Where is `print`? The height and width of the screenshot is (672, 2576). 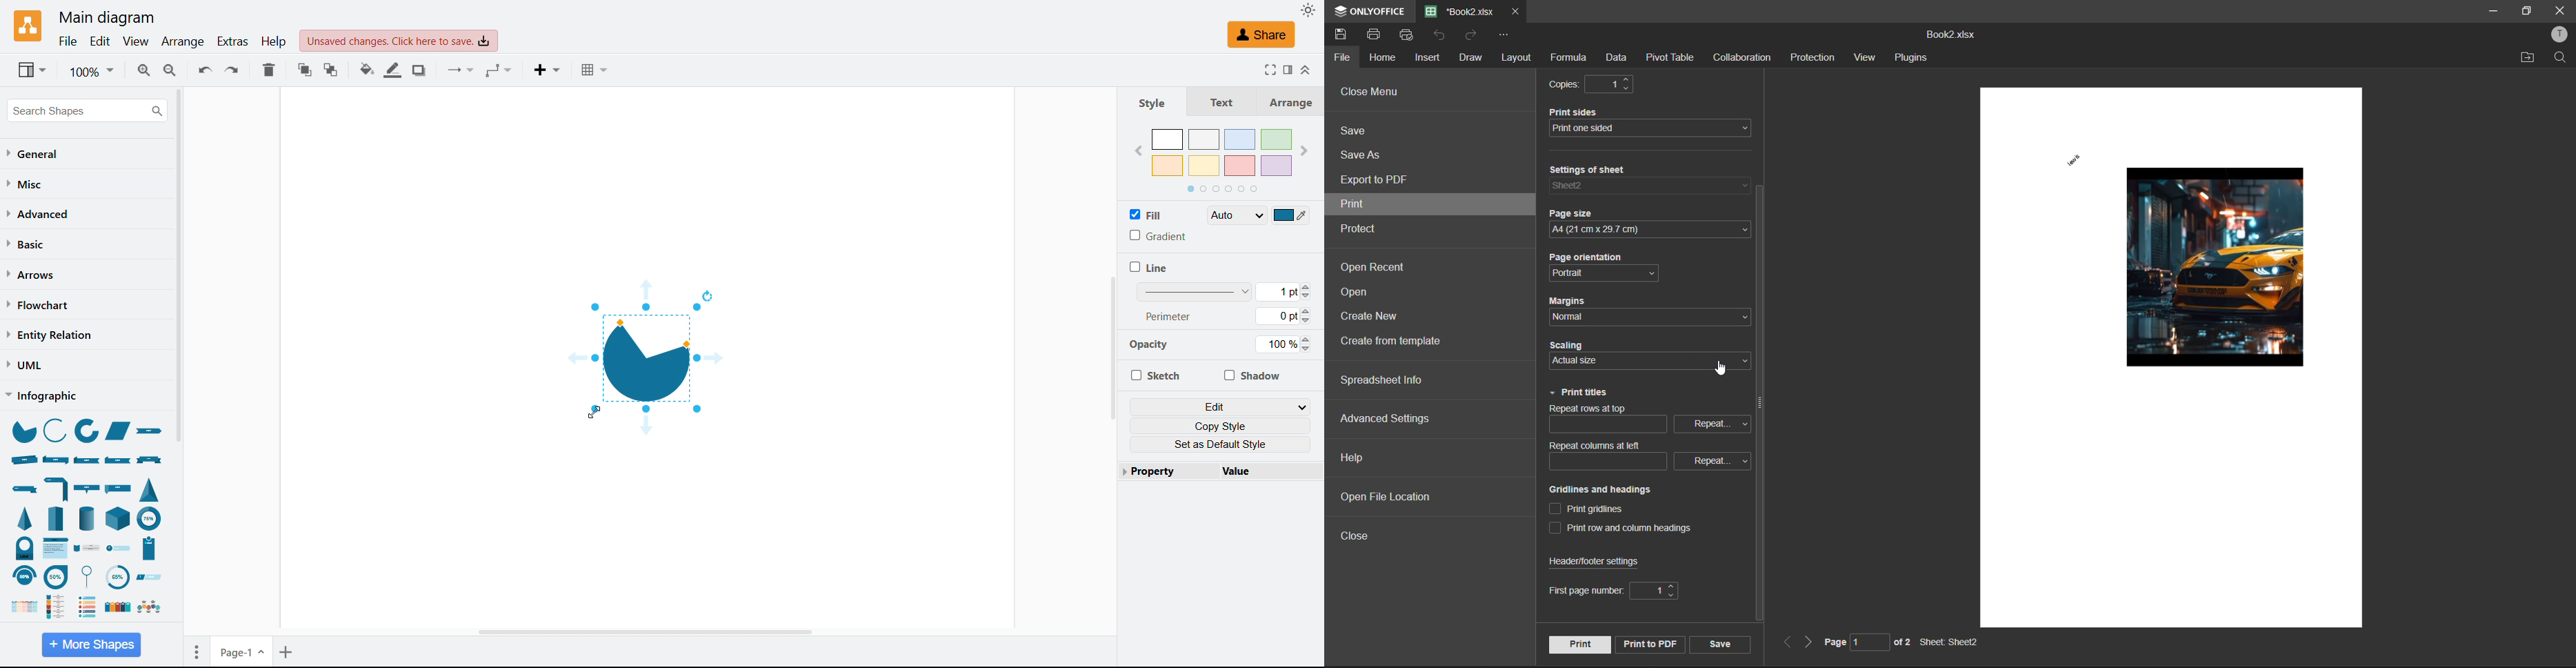
print is located at coordinates (1372, 205).